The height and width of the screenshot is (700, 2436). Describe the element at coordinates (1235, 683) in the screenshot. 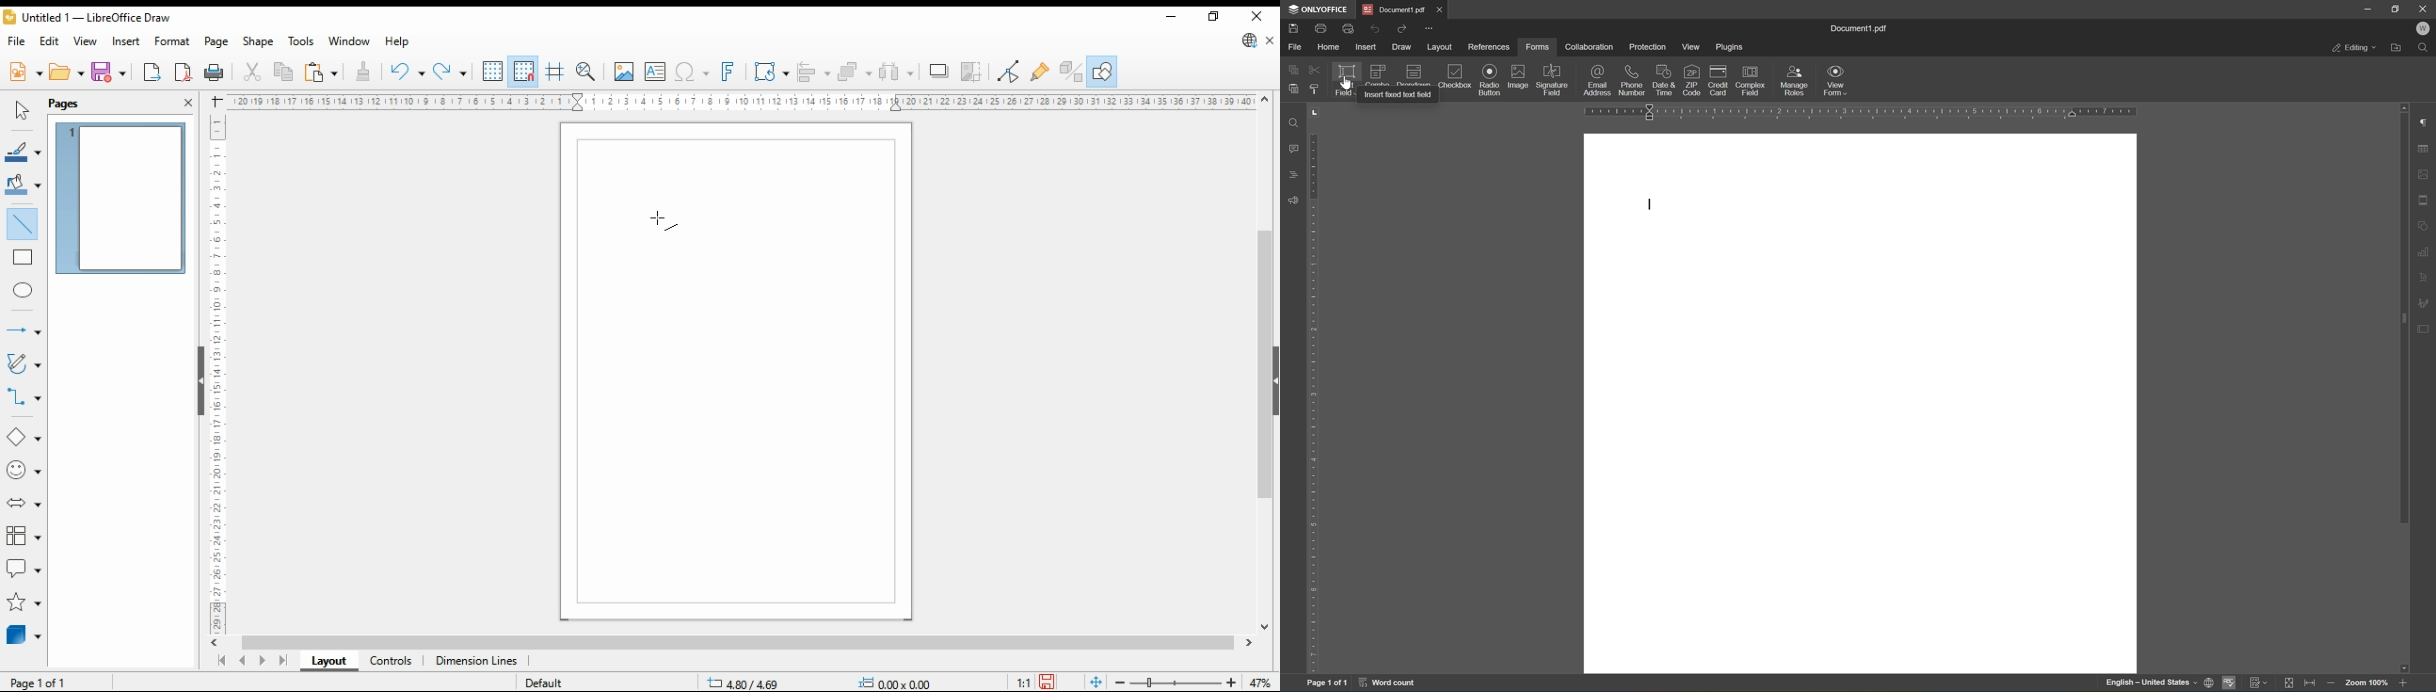

I see `increase zoom` at that location.